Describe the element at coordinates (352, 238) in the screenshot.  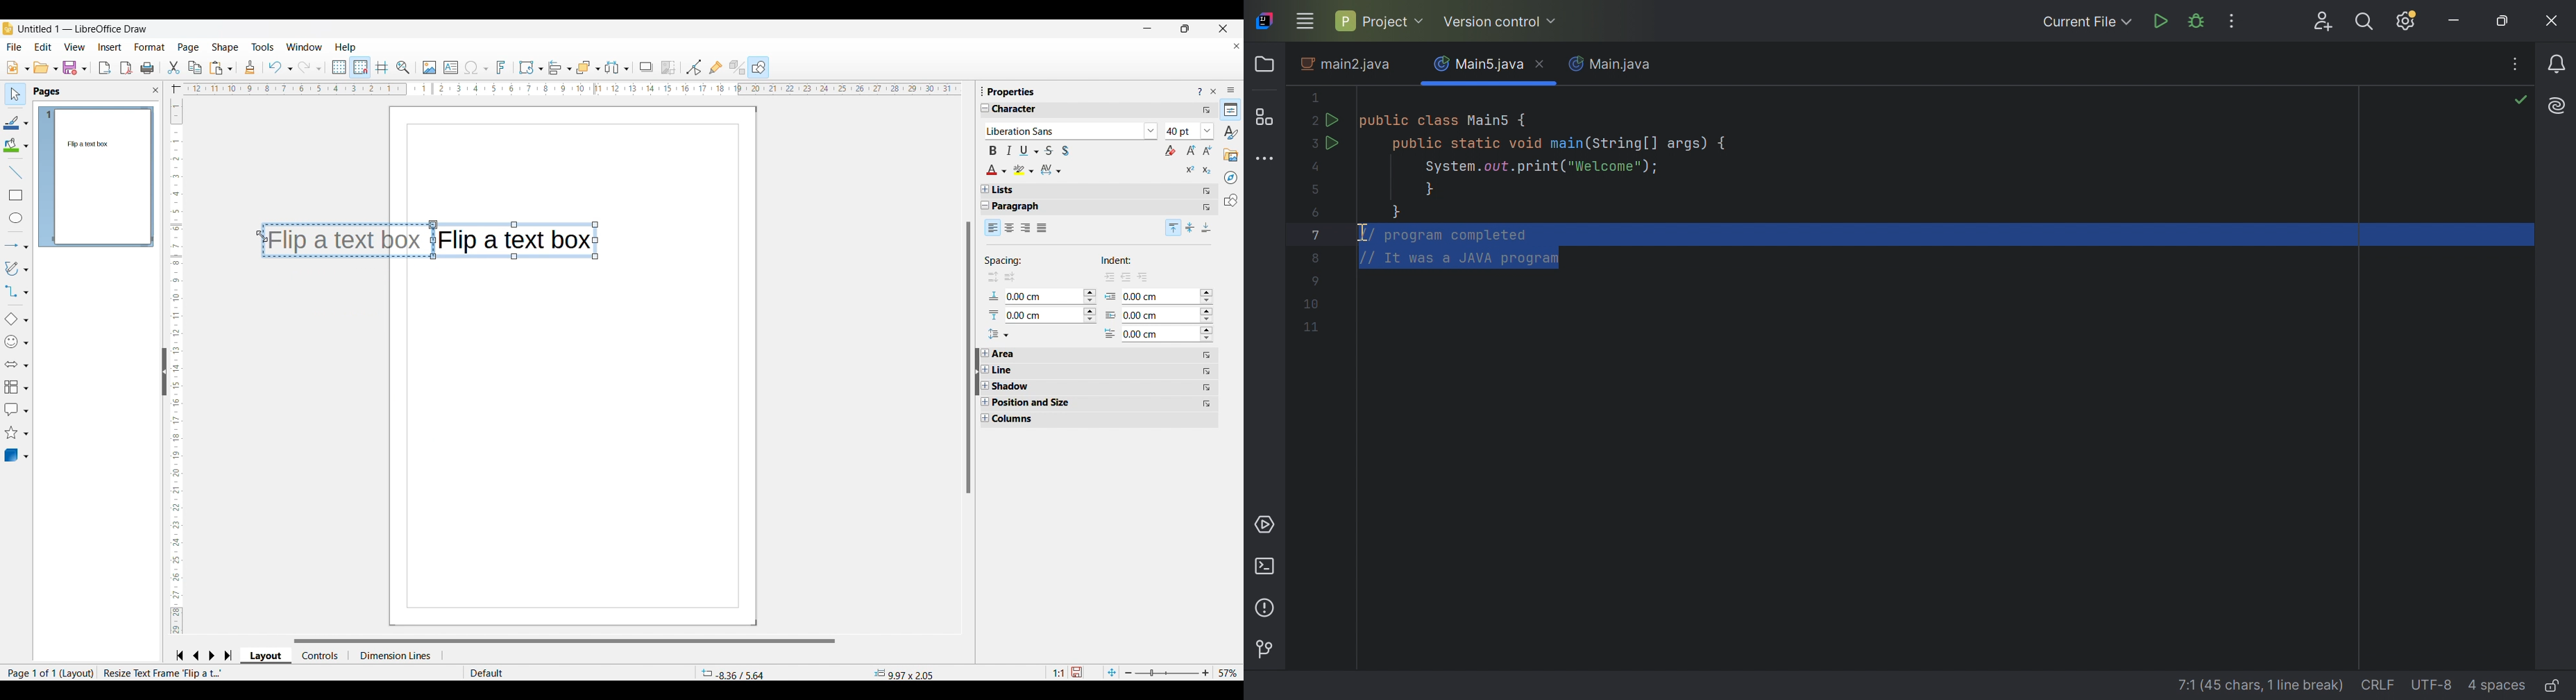
I see `Flip a text box` at that location.